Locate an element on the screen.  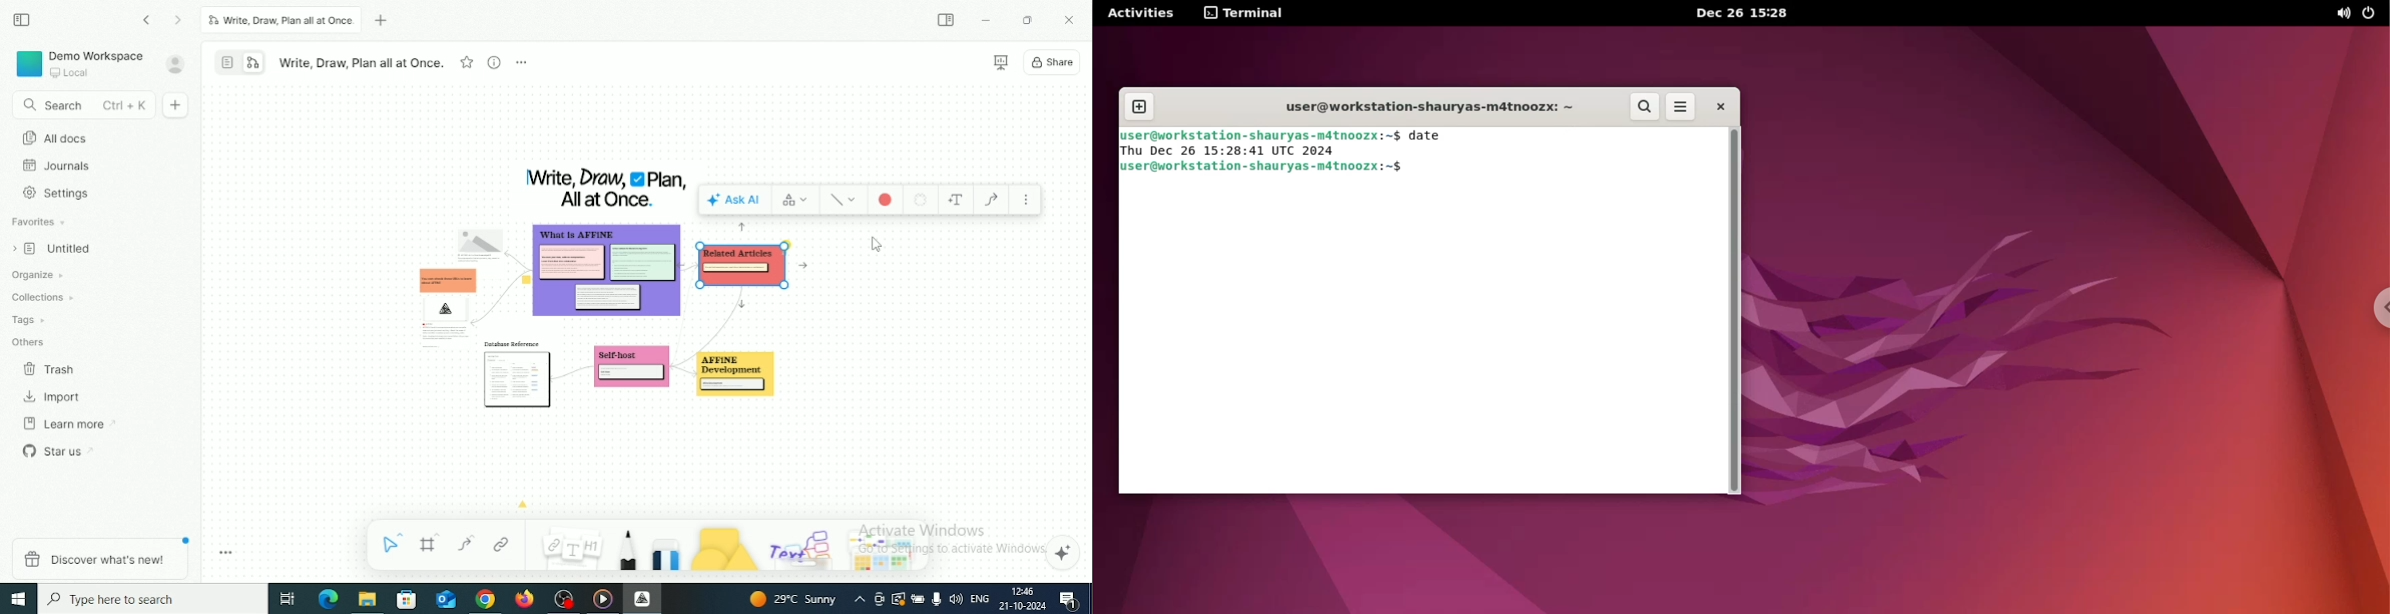
Firefox is located at coordinates (525, 600).